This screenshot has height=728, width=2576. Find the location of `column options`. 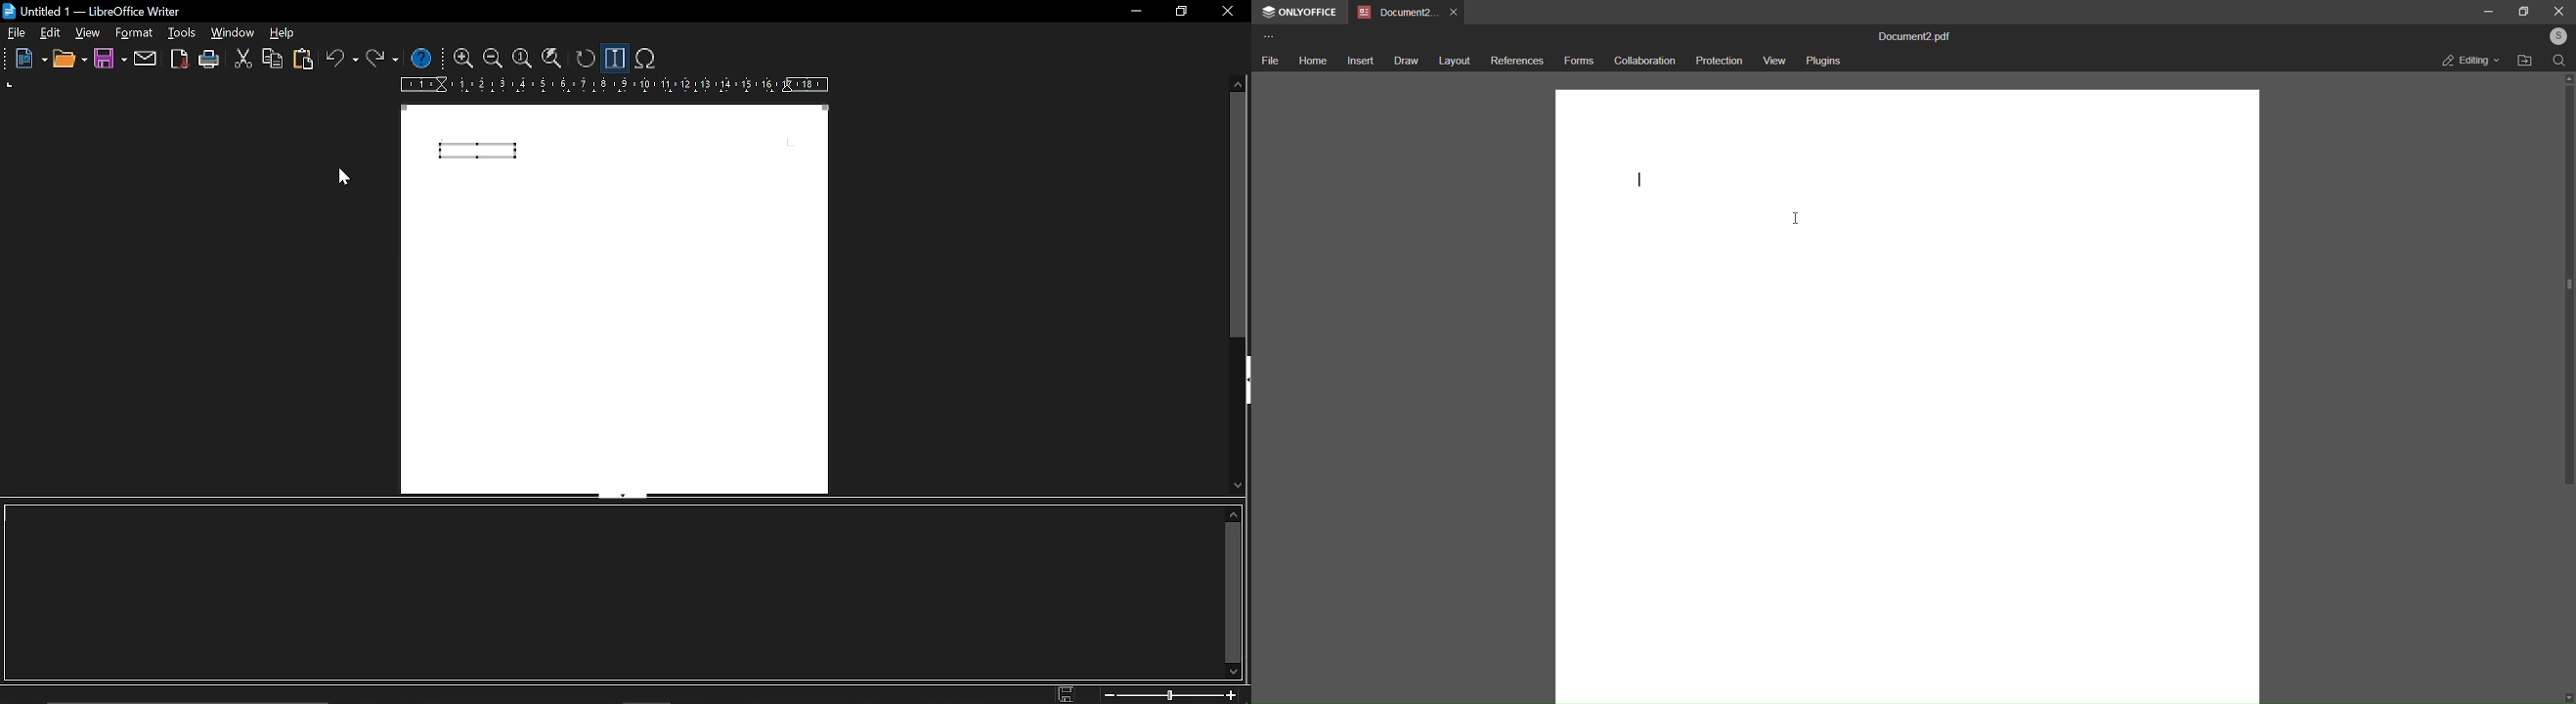

column options is located at coordinates (13, 85).